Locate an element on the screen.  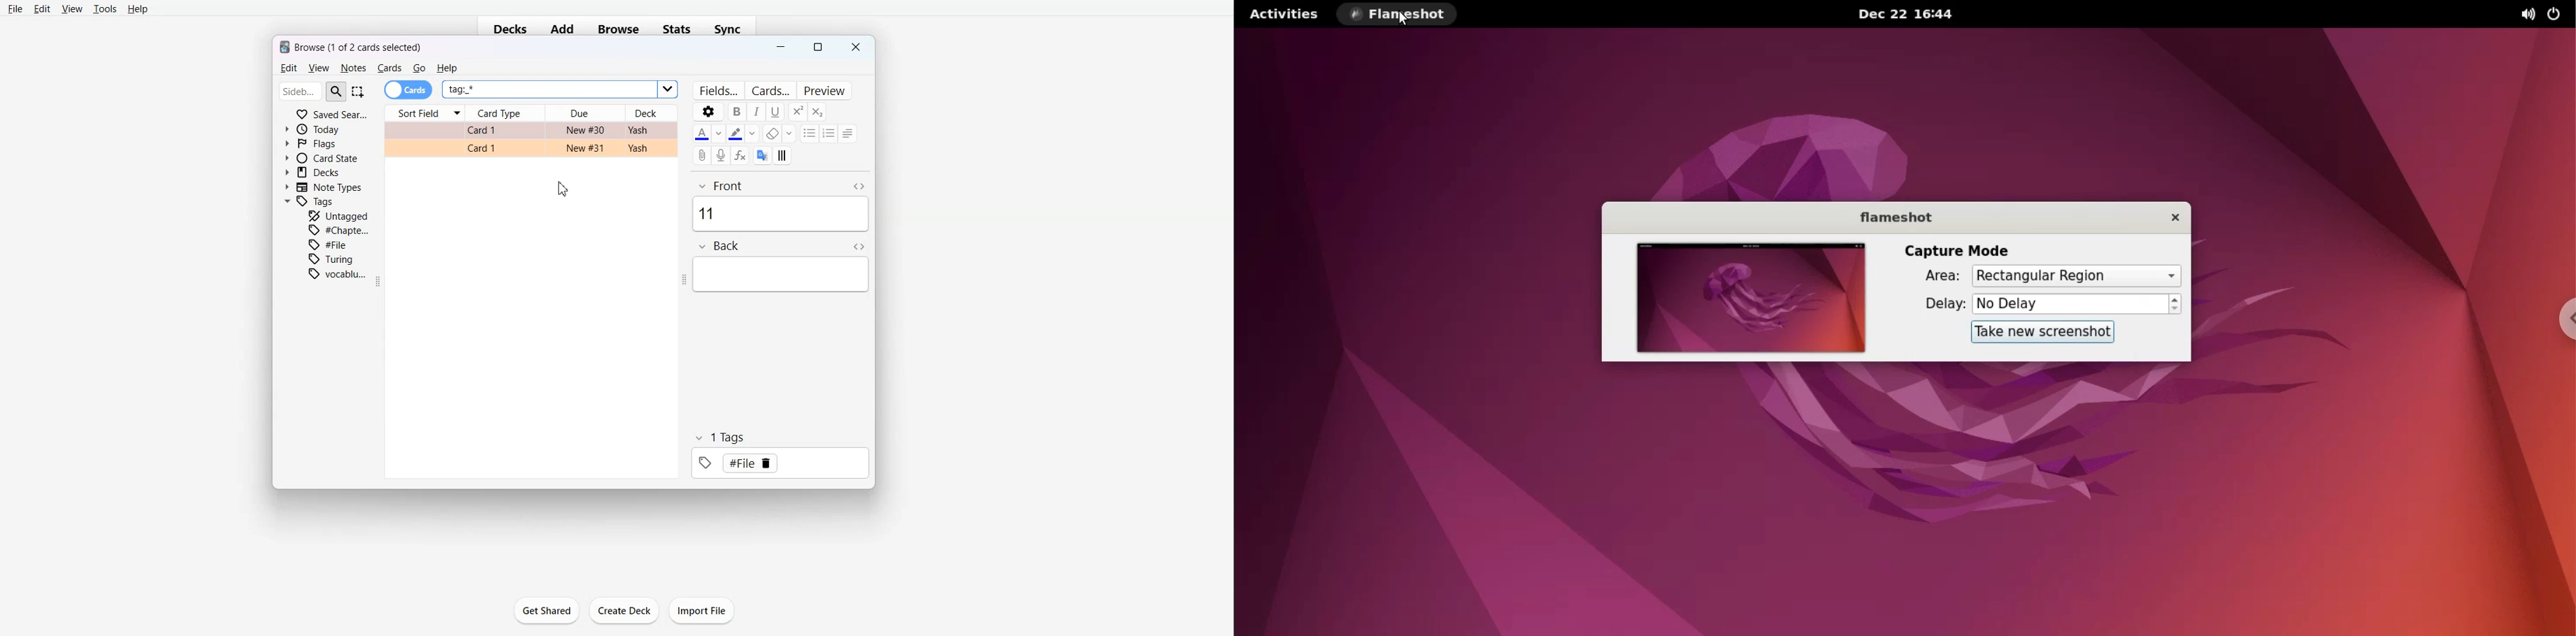
Deck is located at coordinates (657, 112).